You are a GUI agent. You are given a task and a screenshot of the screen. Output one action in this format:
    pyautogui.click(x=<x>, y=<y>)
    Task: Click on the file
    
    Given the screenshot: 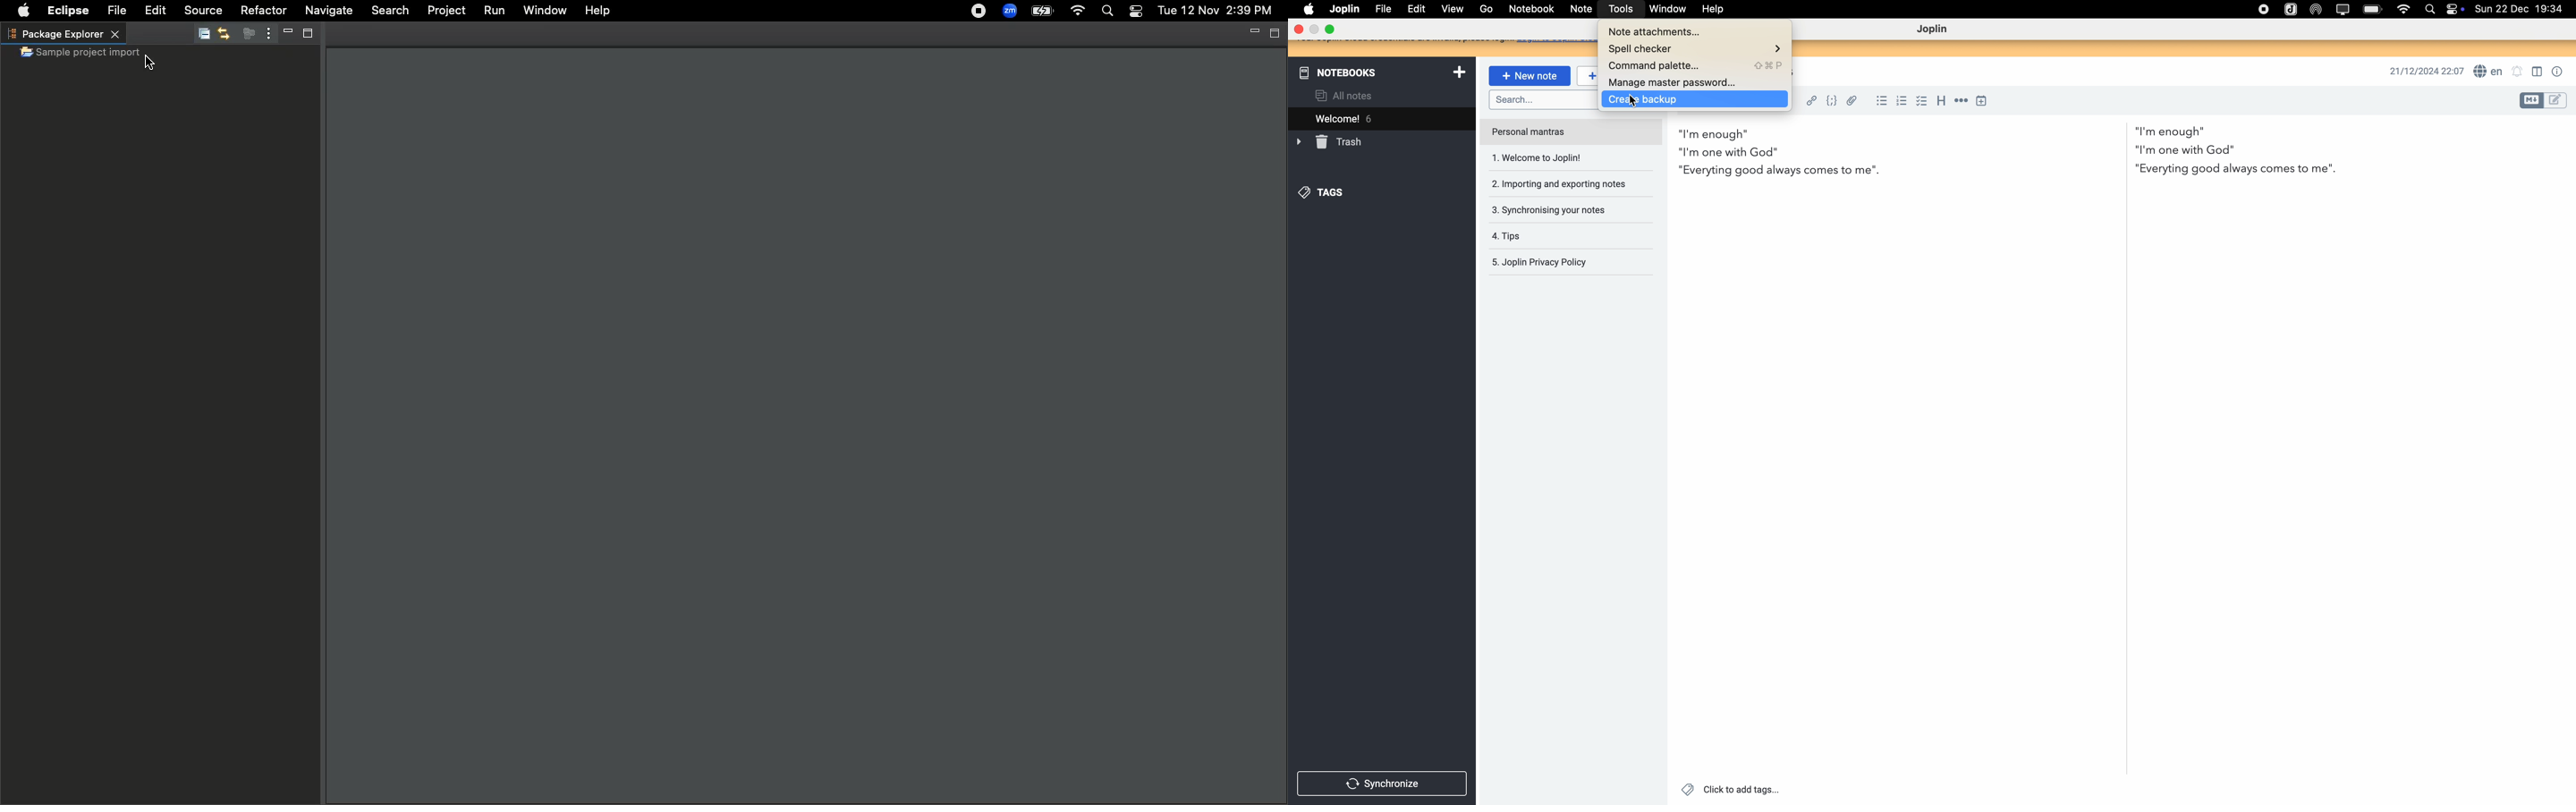 What is the action you would take?
    pyautogui.click(x=1383, y=9)
    